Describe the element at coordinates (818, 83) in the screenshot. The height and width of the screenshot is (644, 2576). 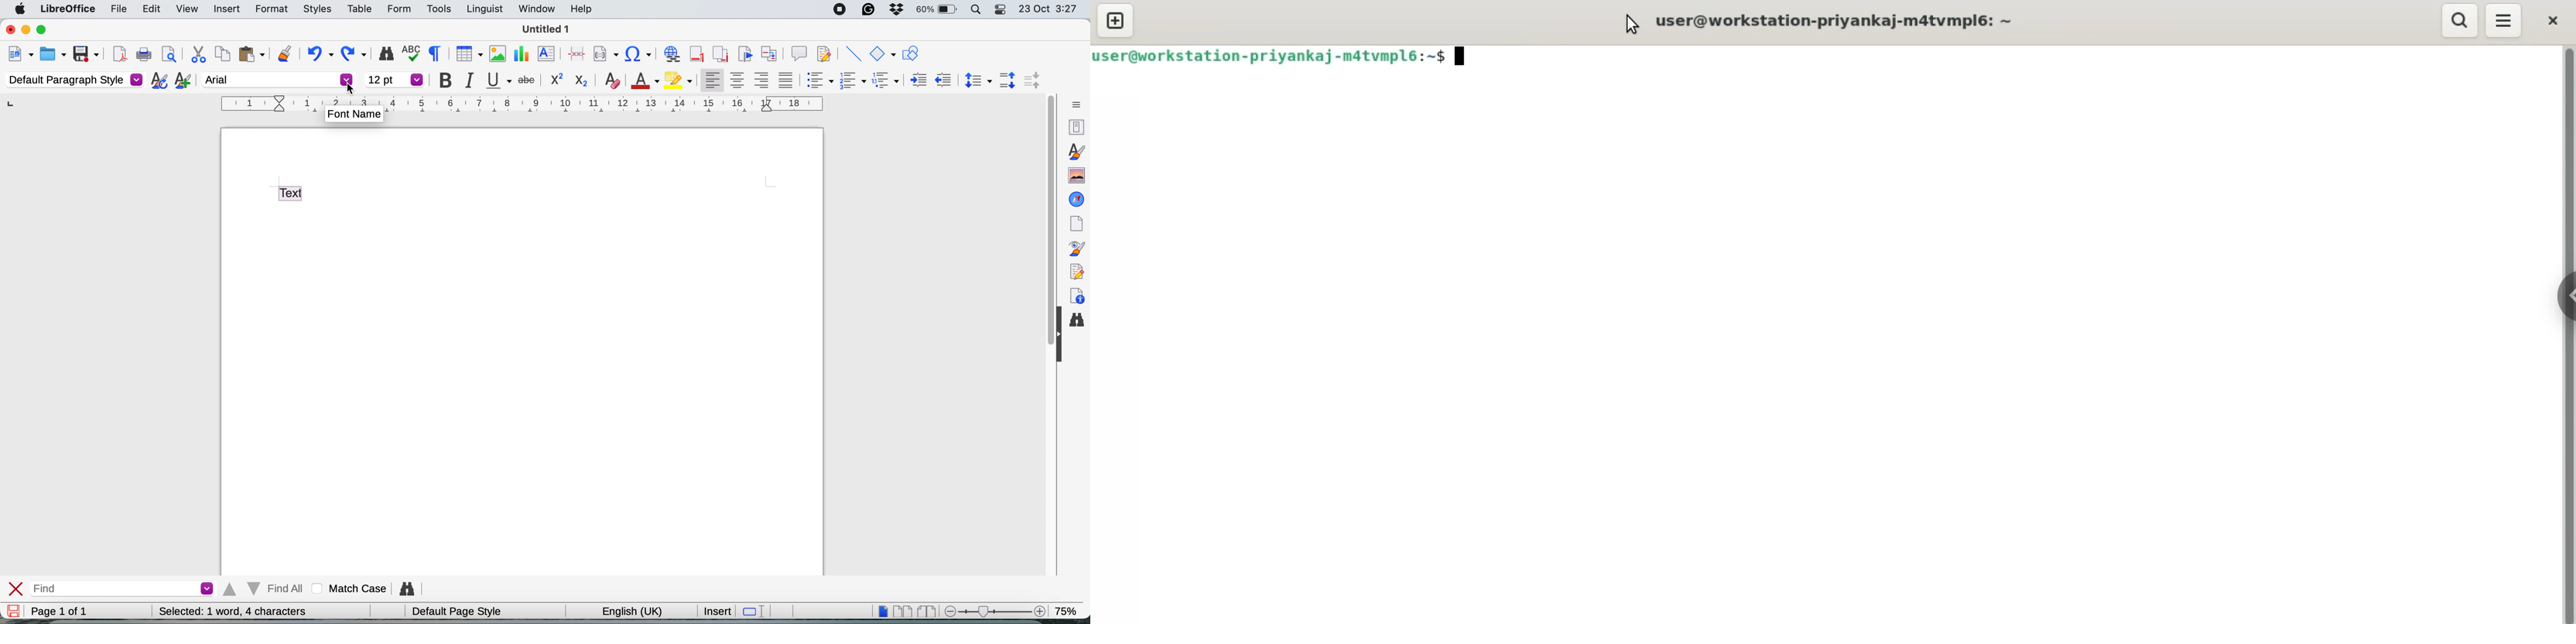
I see `toggle unordered list` at that location.